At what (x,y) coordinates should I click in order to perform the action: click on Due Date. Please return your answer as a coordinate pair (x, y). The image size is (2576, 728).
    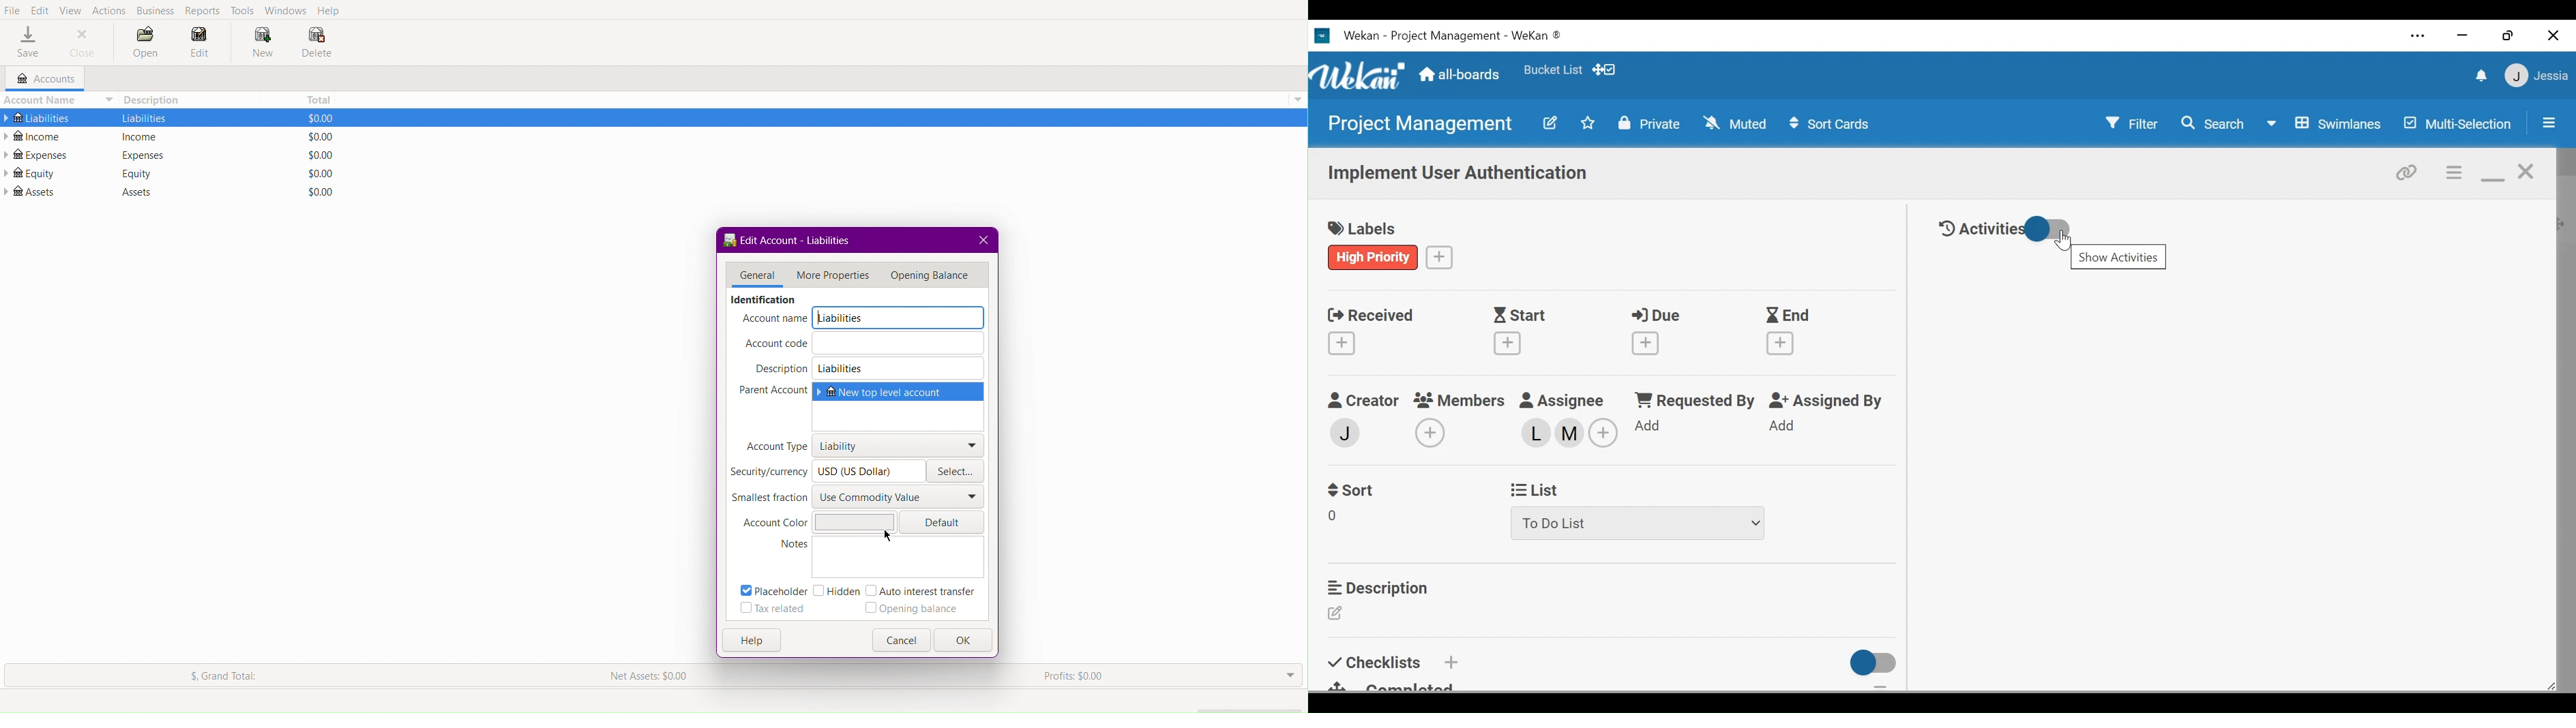
    Looking at the image, I should click on (1662, 316).